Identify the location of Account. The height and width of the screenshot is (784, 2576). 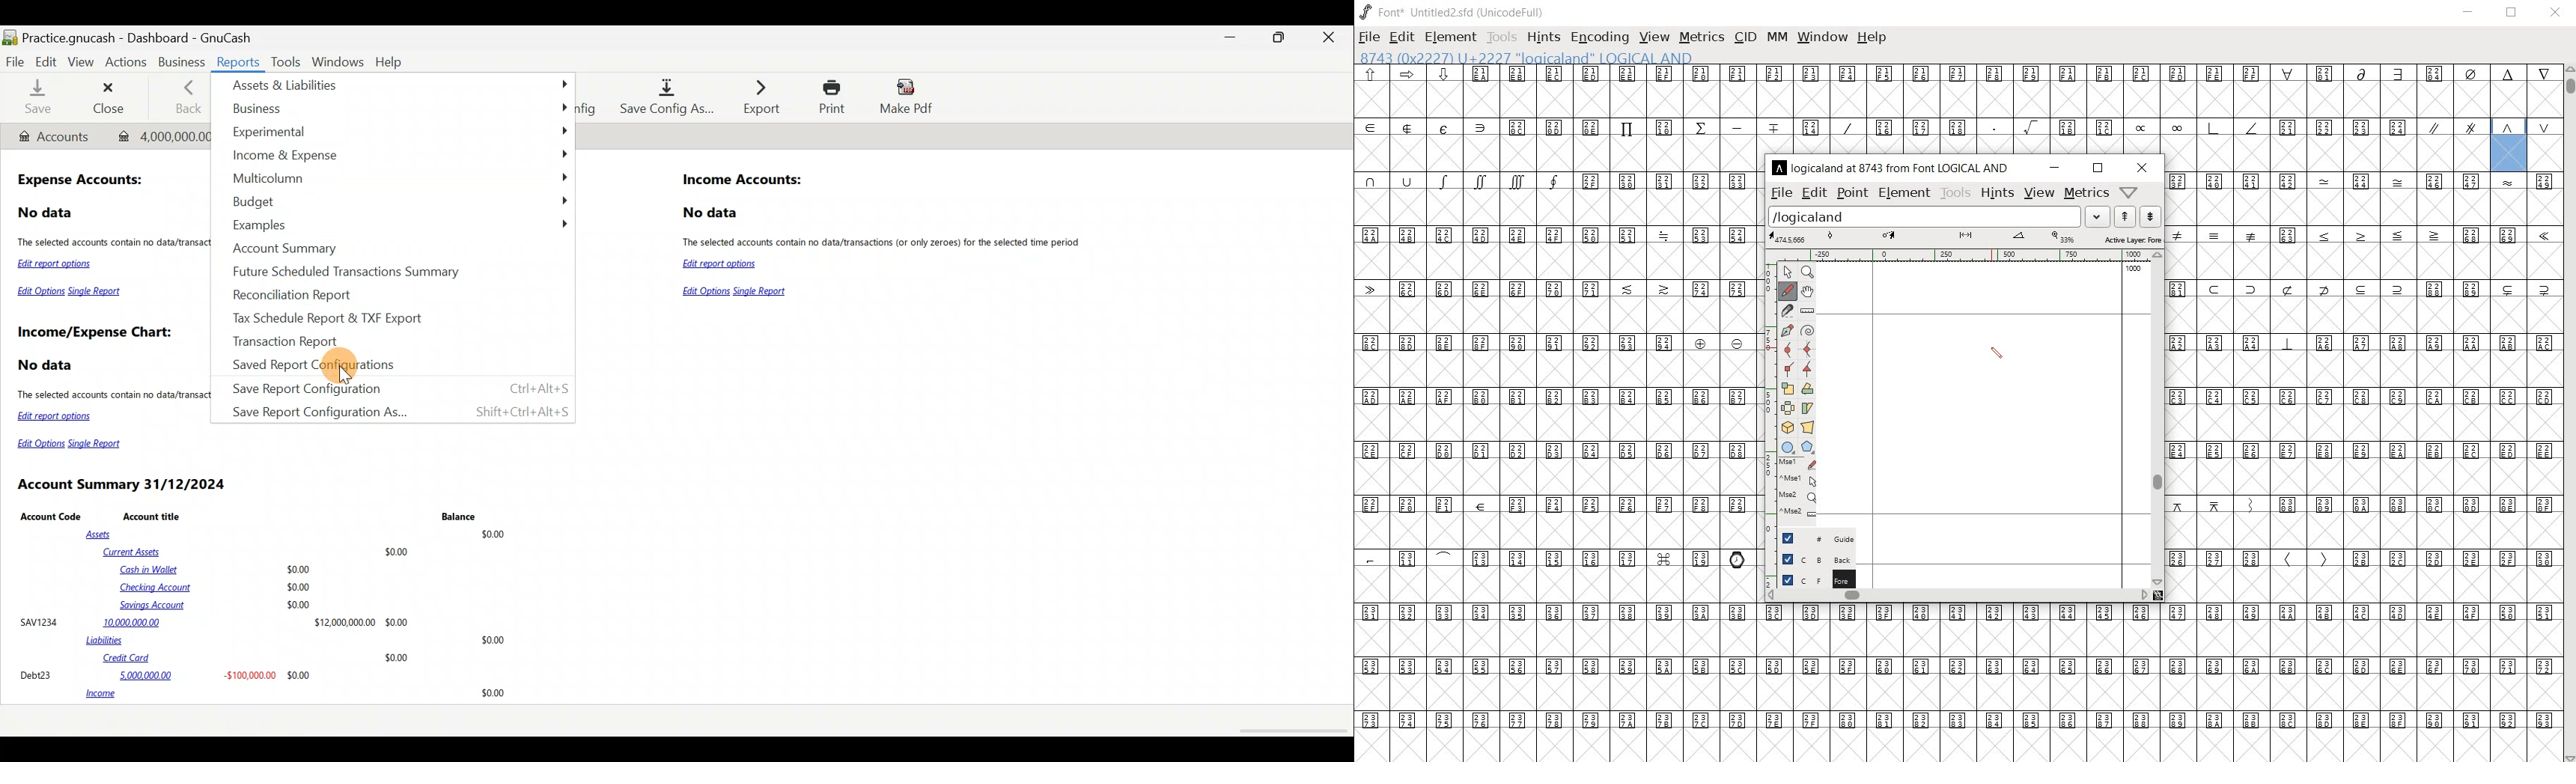
(53, 137).